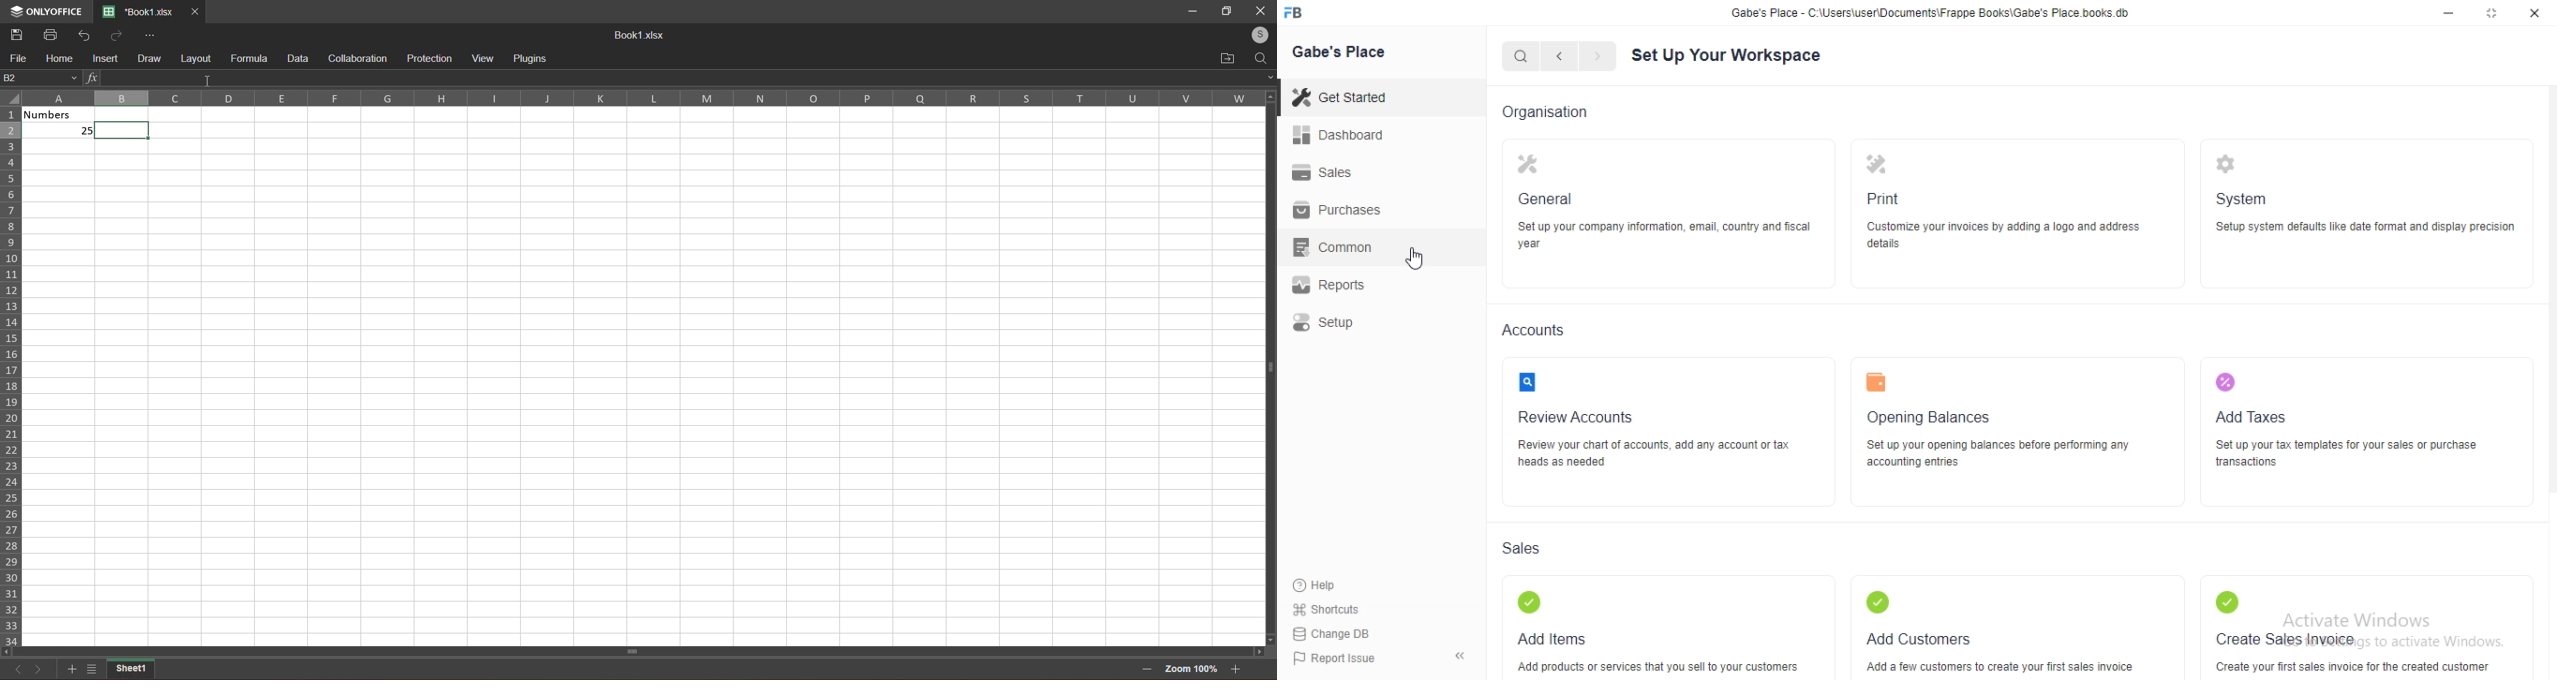  Describe the element at coordinates (2000, 664) in the screenshot. I see `‘Add a few customers to create your first sales invoice` at that location.